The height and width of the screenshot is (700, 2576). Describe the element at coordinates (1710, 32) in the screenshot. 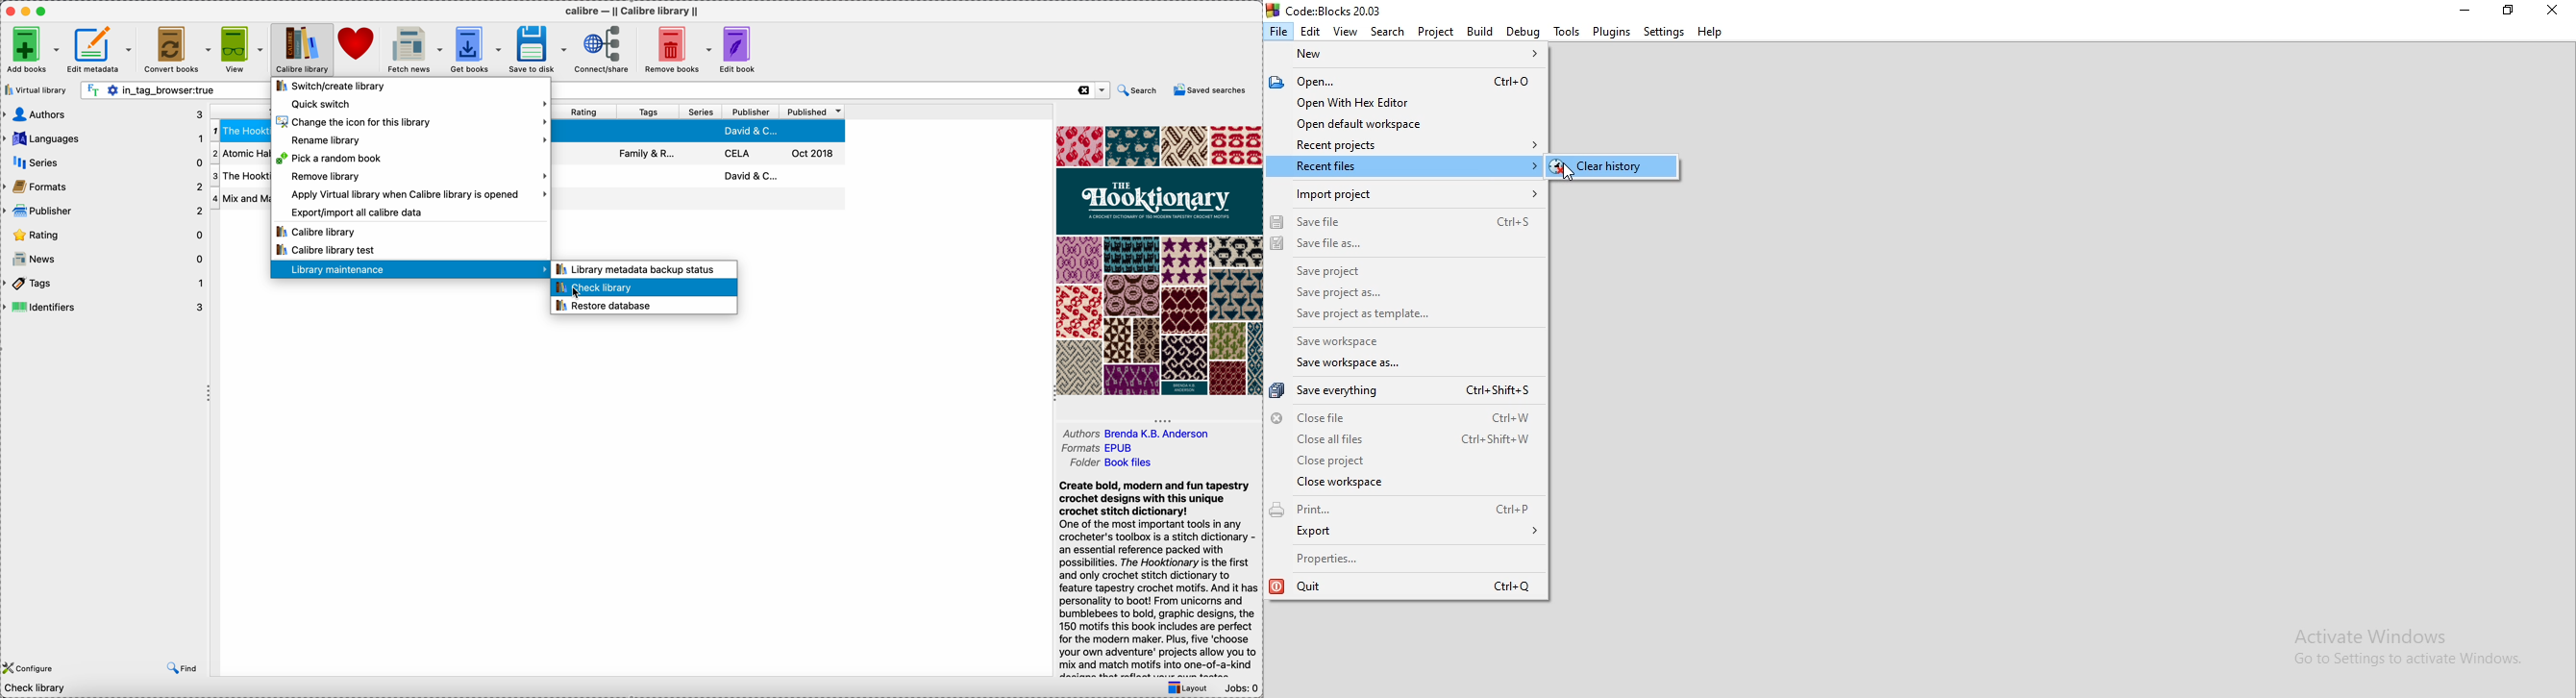

I see `Help` at that location.